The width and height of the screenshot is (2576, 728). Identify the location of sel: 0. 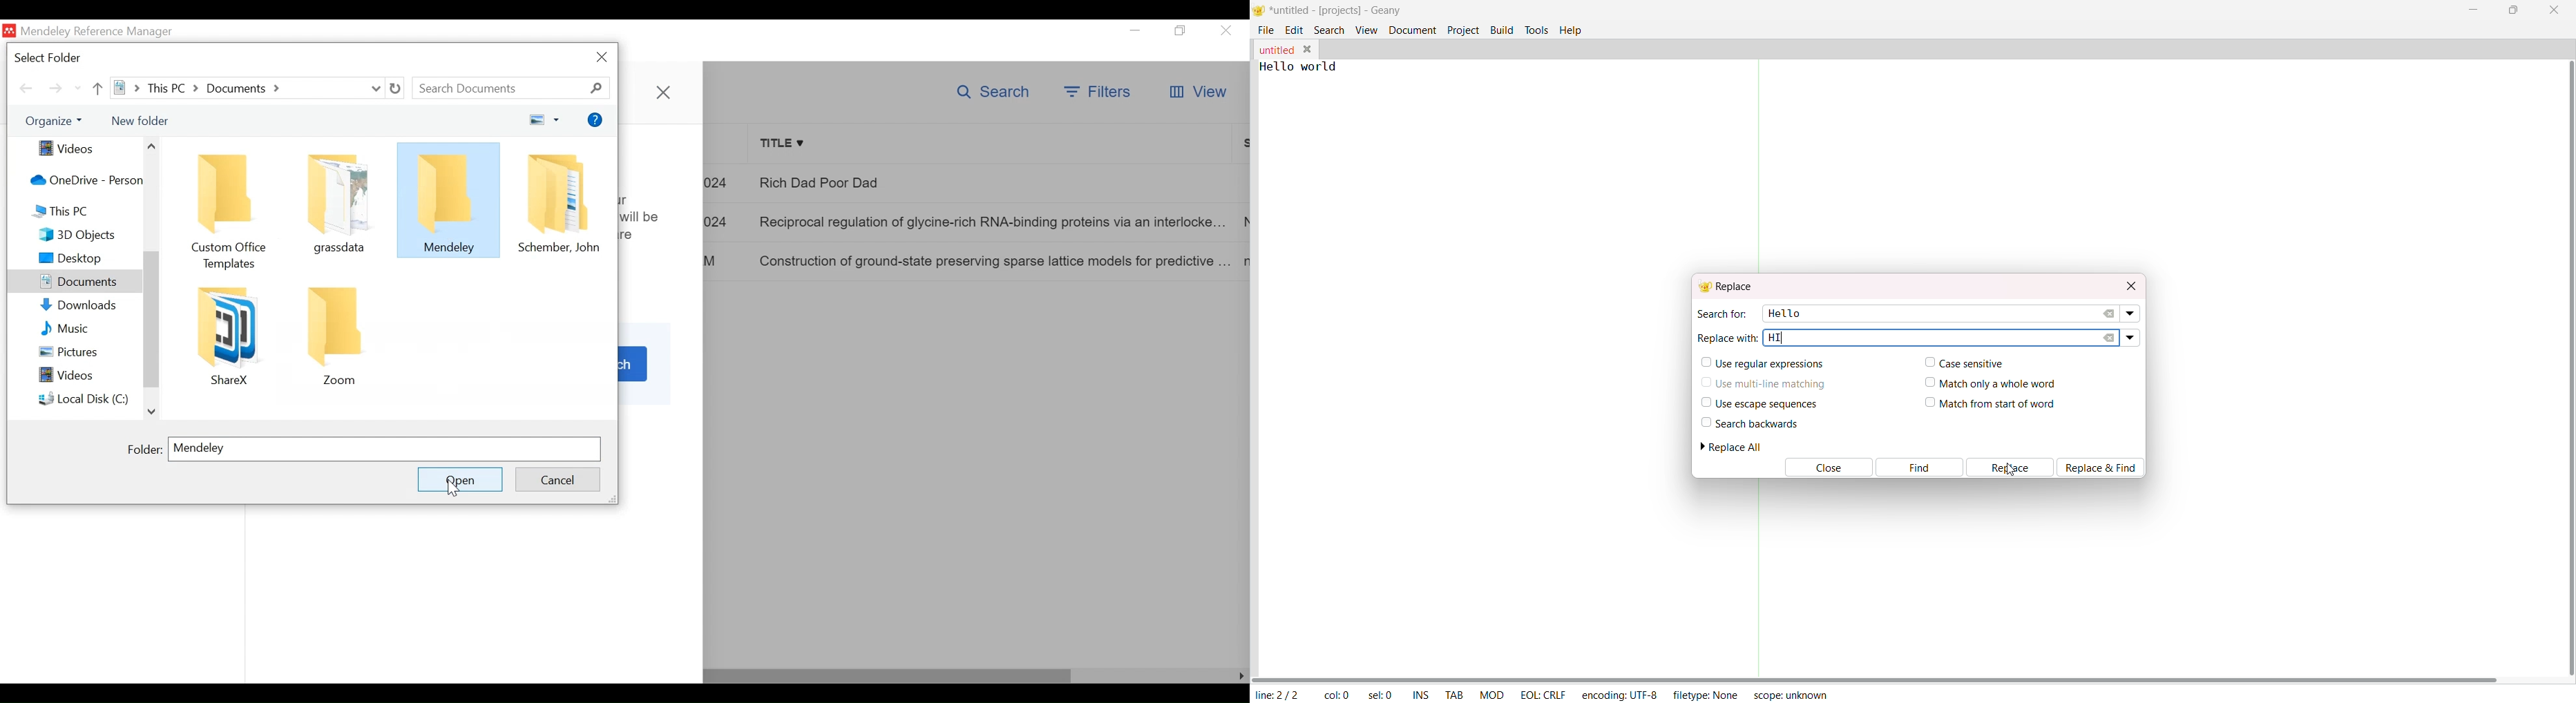
(1382, 695).